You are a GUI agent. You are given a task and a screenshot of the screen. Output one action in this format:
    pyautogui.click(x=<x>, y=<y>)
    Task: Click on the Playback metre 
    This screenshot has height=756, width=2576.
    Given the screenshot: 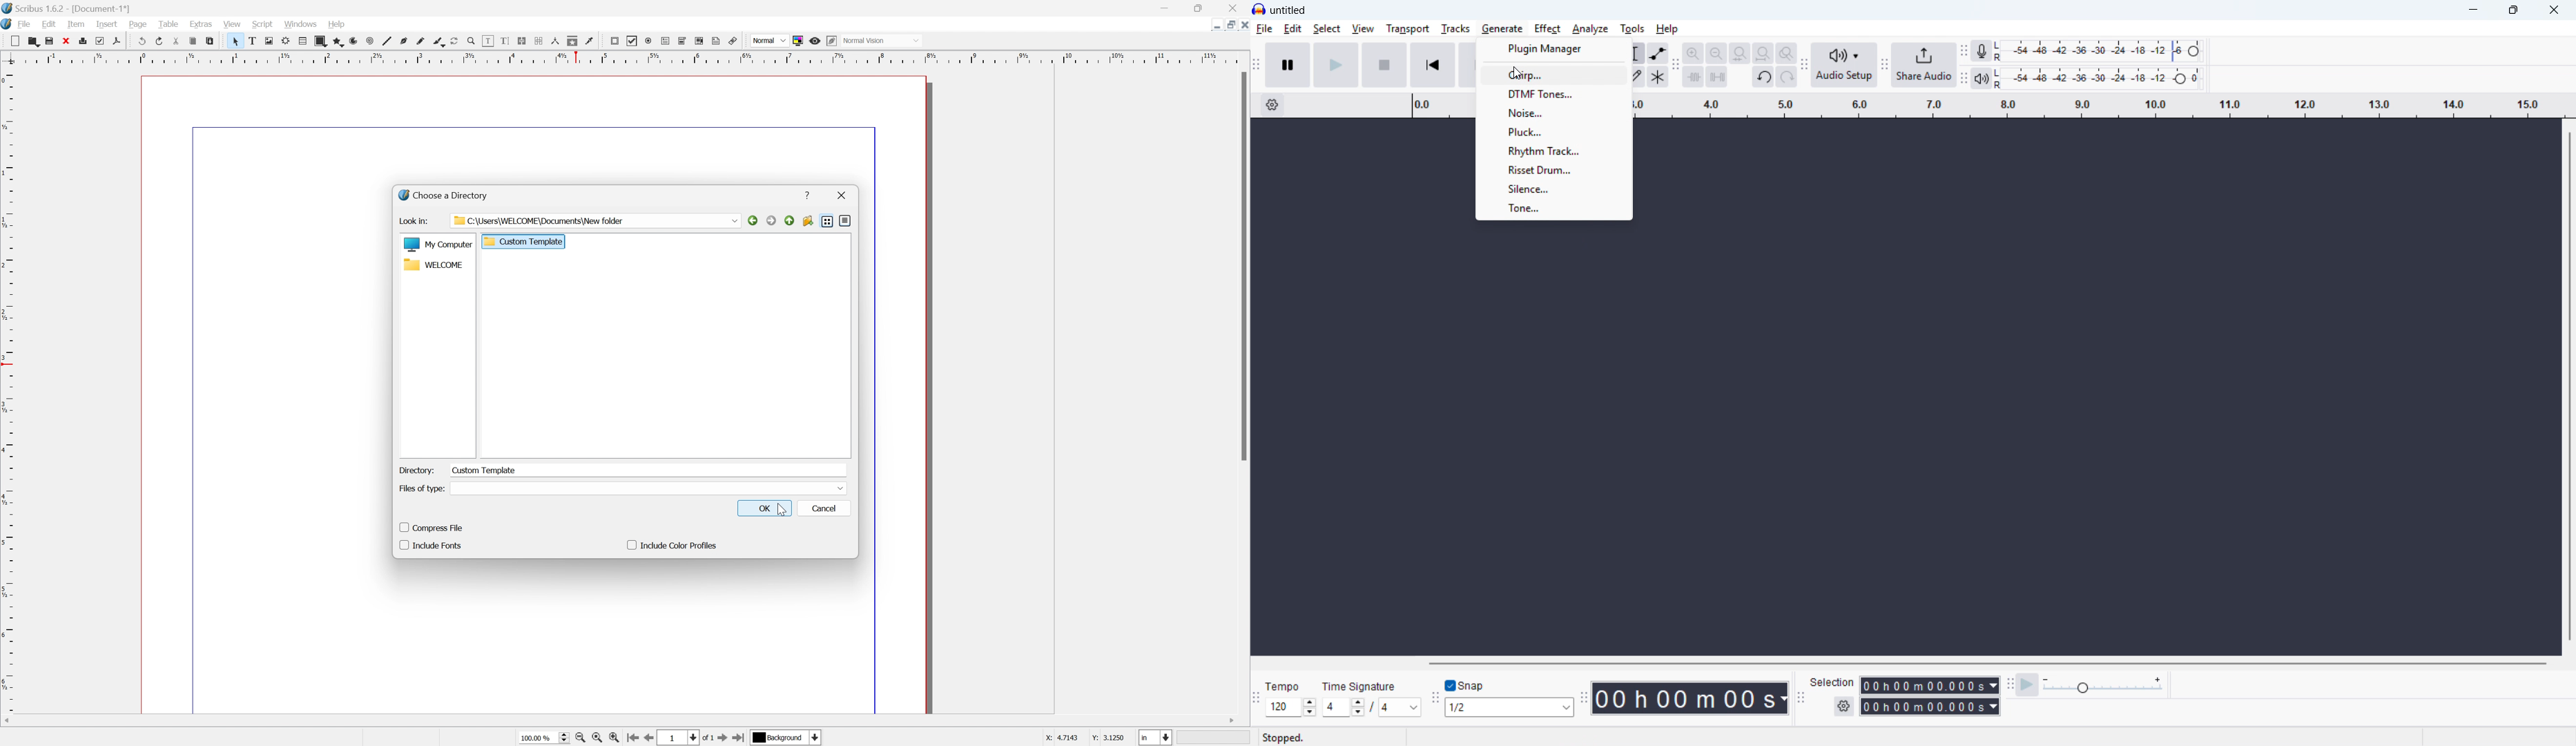 What is the action you would take?
    pyautogui.click(x=1982, y=78)
    